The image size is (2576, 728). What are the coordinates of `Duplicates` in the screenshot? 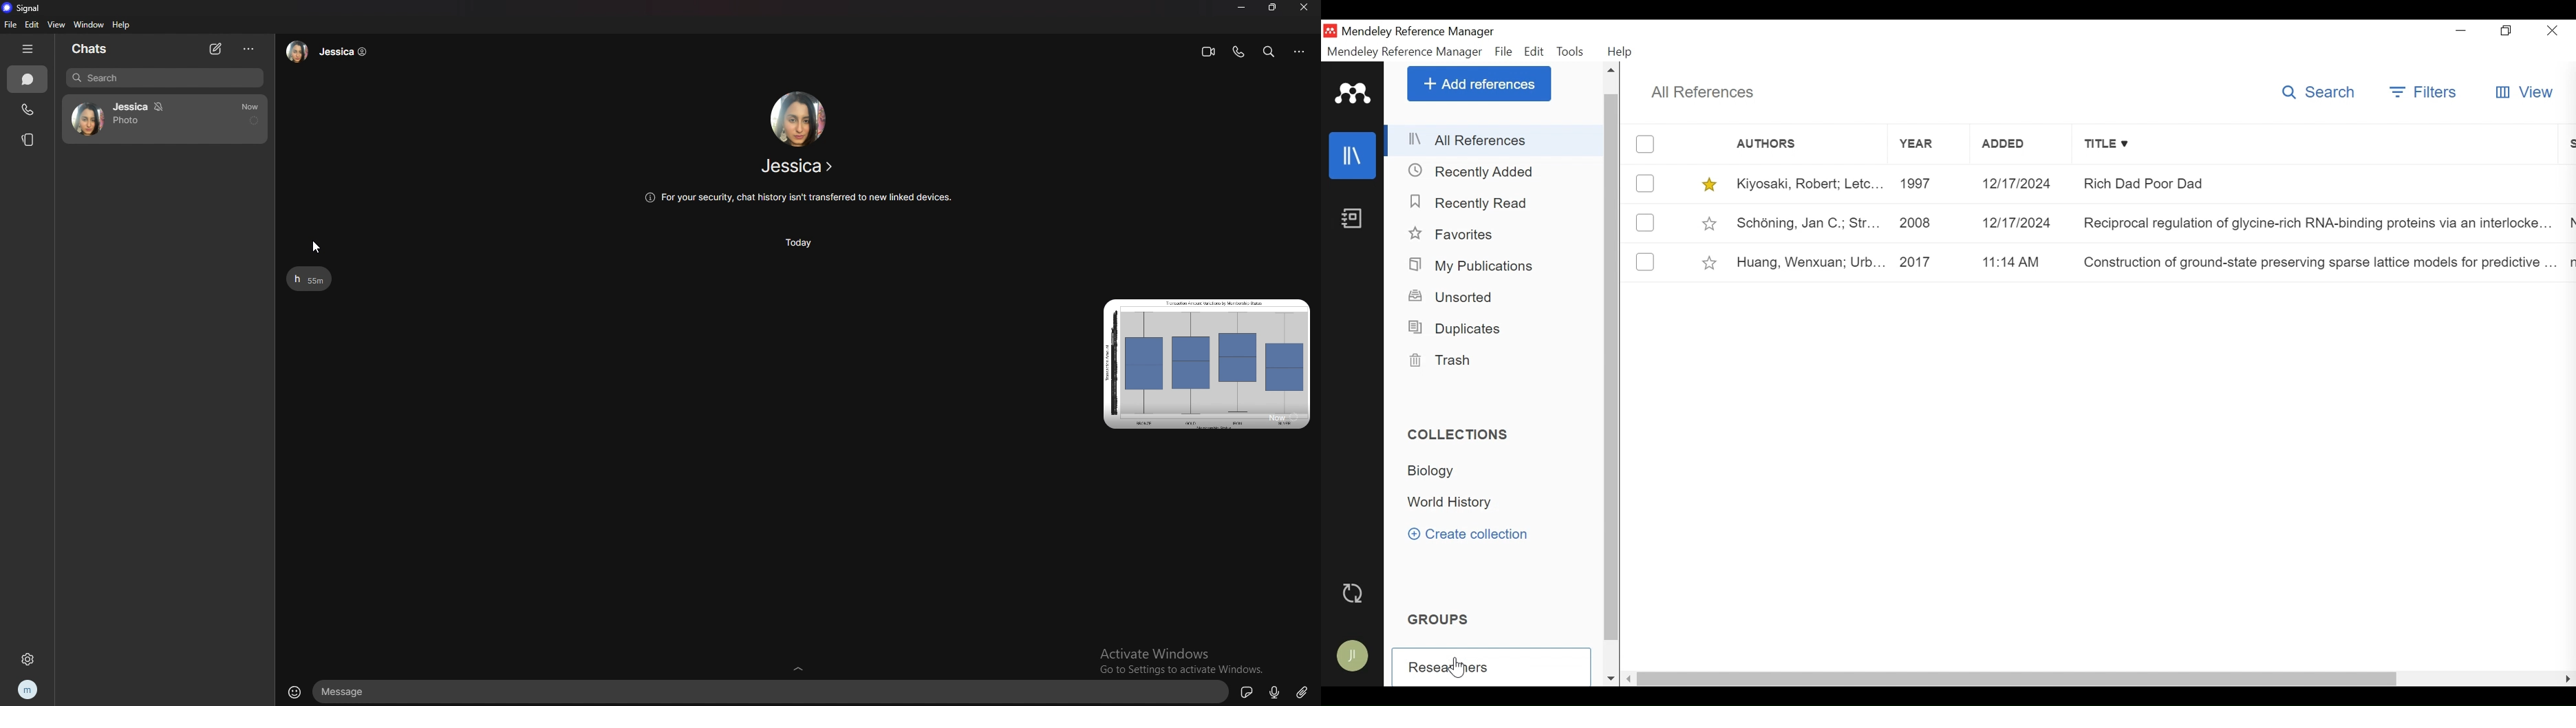 It's located at (1456, 328).